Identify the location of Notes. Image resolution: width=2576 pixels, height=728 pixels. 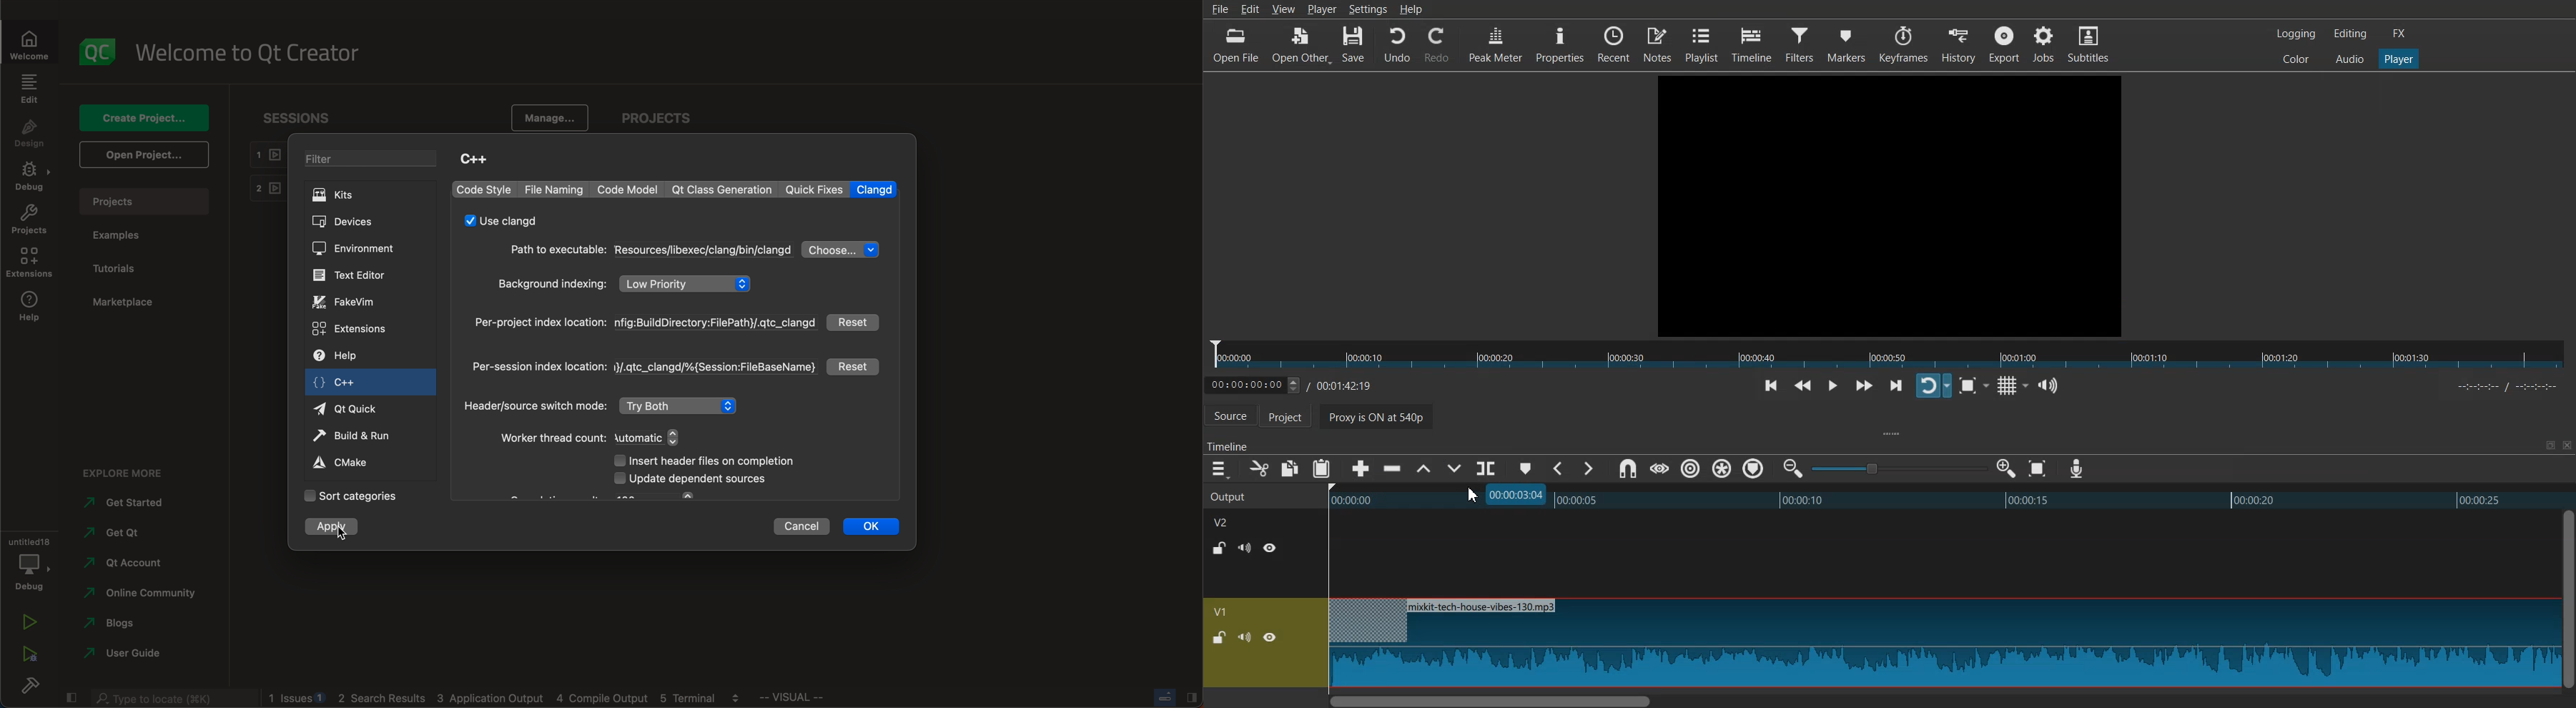
(1657, 43).